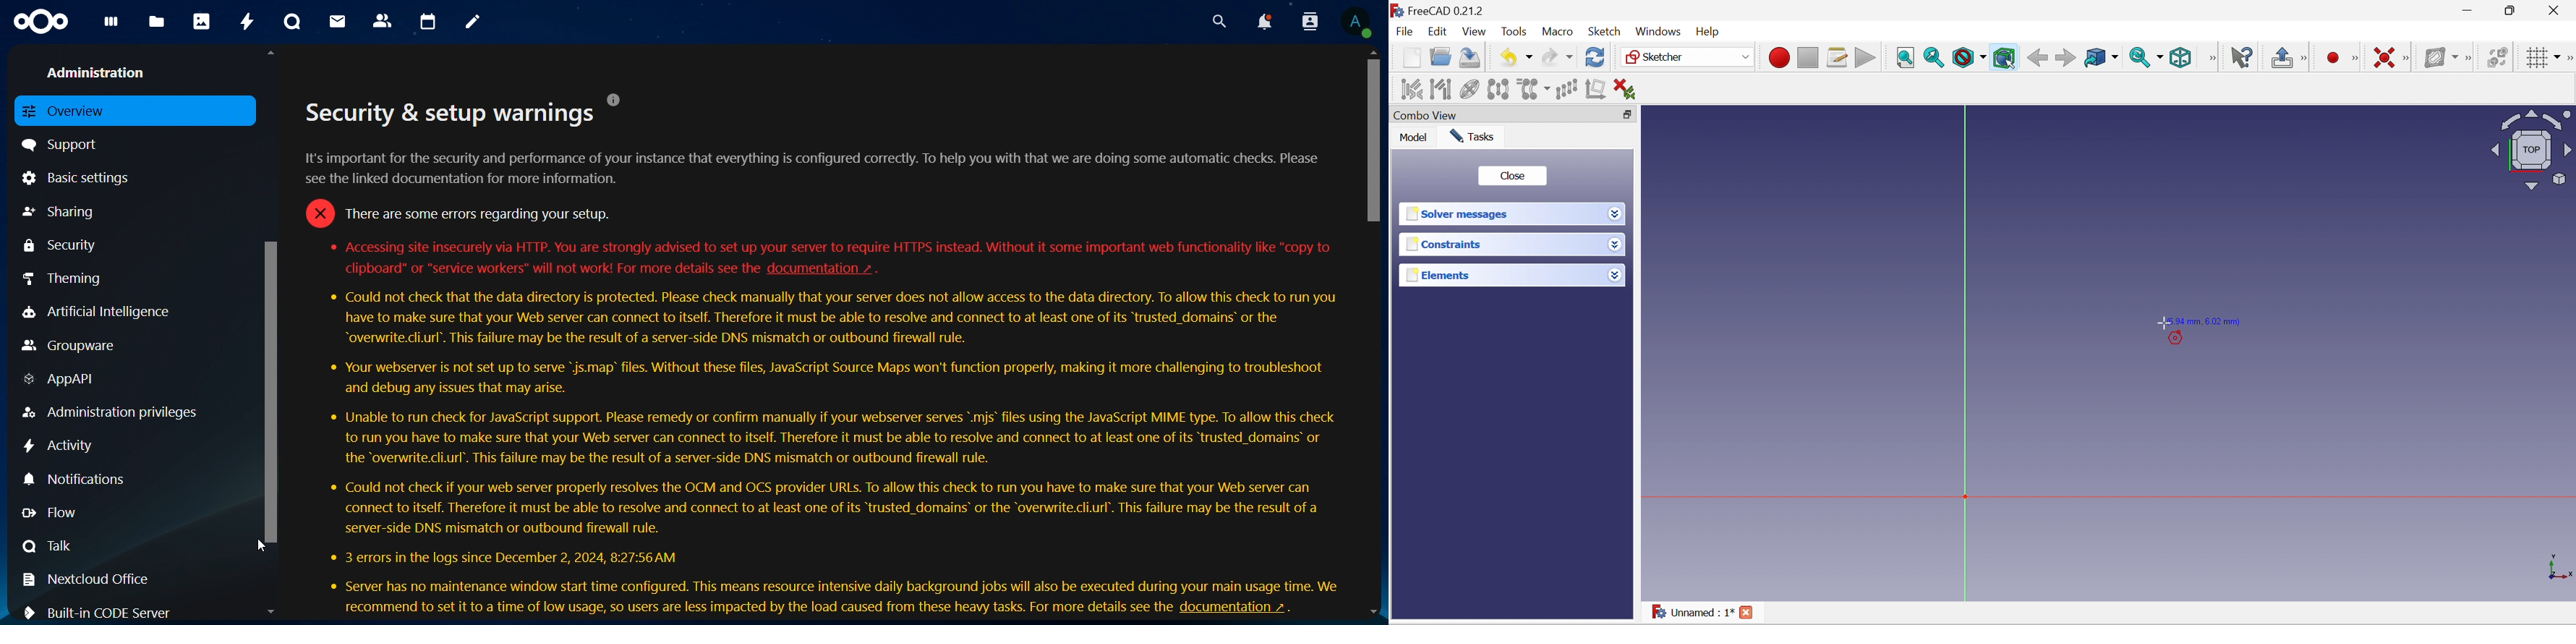 This screenshot has width=2576, height=644. I want to click on What's this?, so click(2240, 58).